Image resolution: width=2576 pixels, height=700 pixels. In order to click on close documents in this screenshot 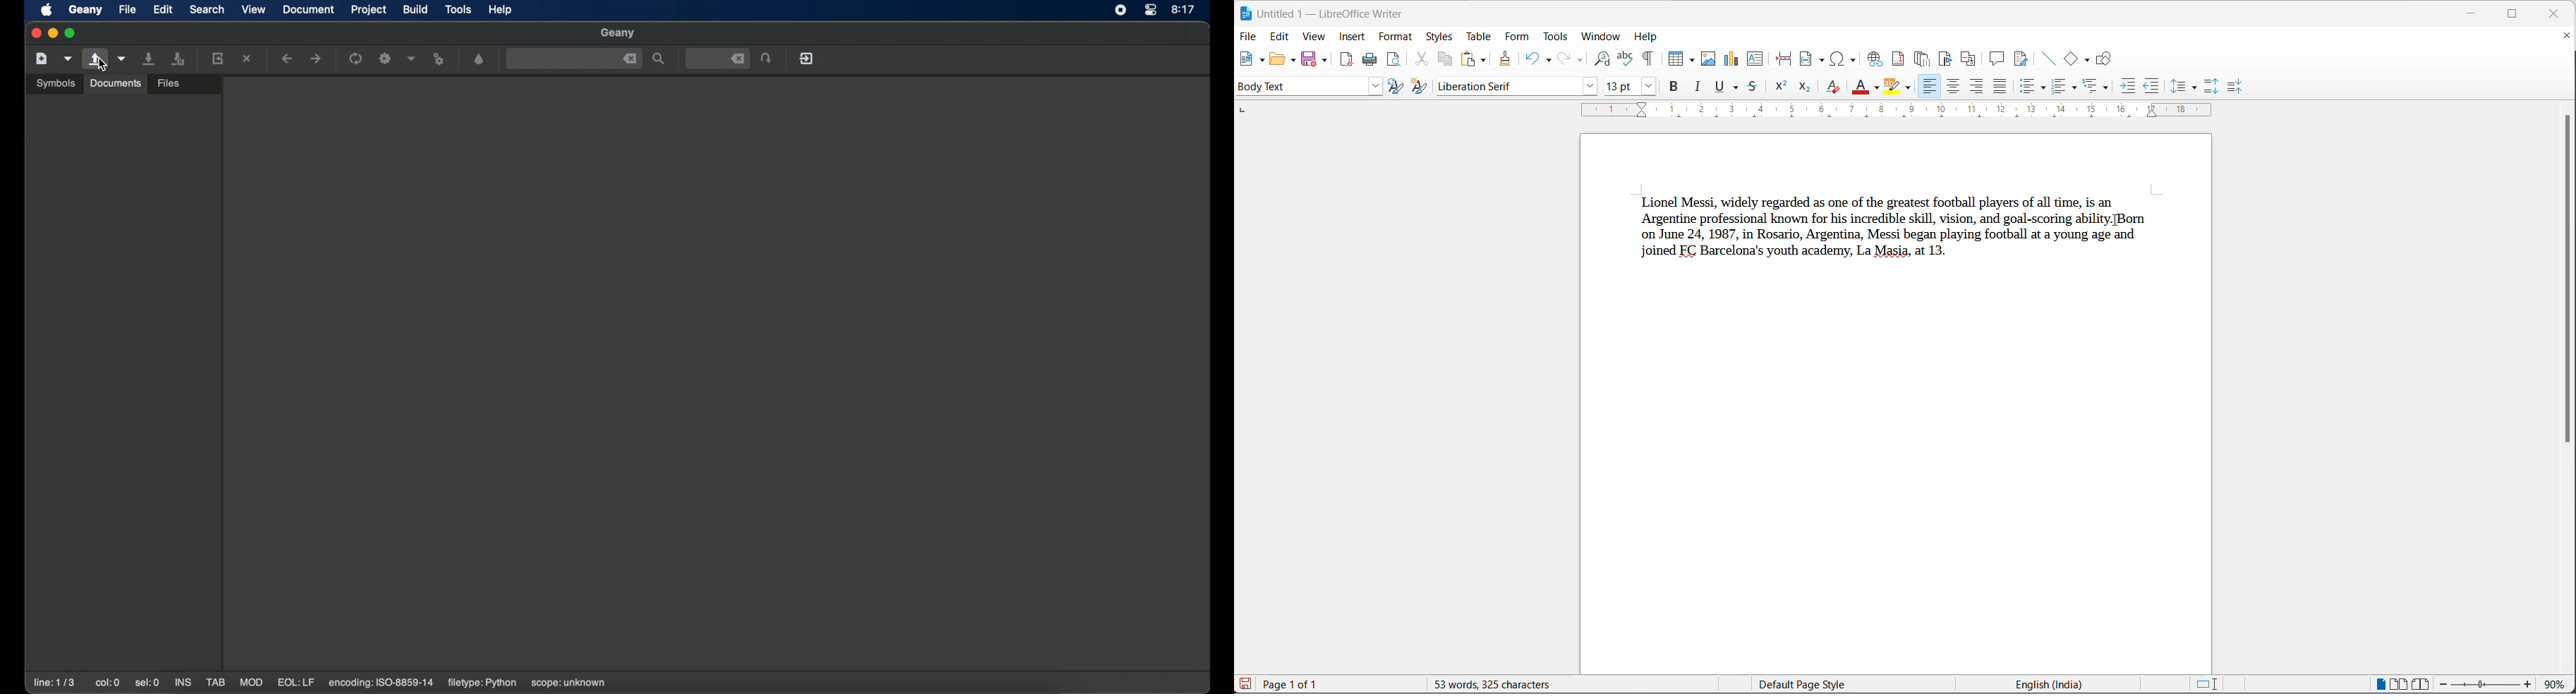, I will do `click(2567, 35)`.